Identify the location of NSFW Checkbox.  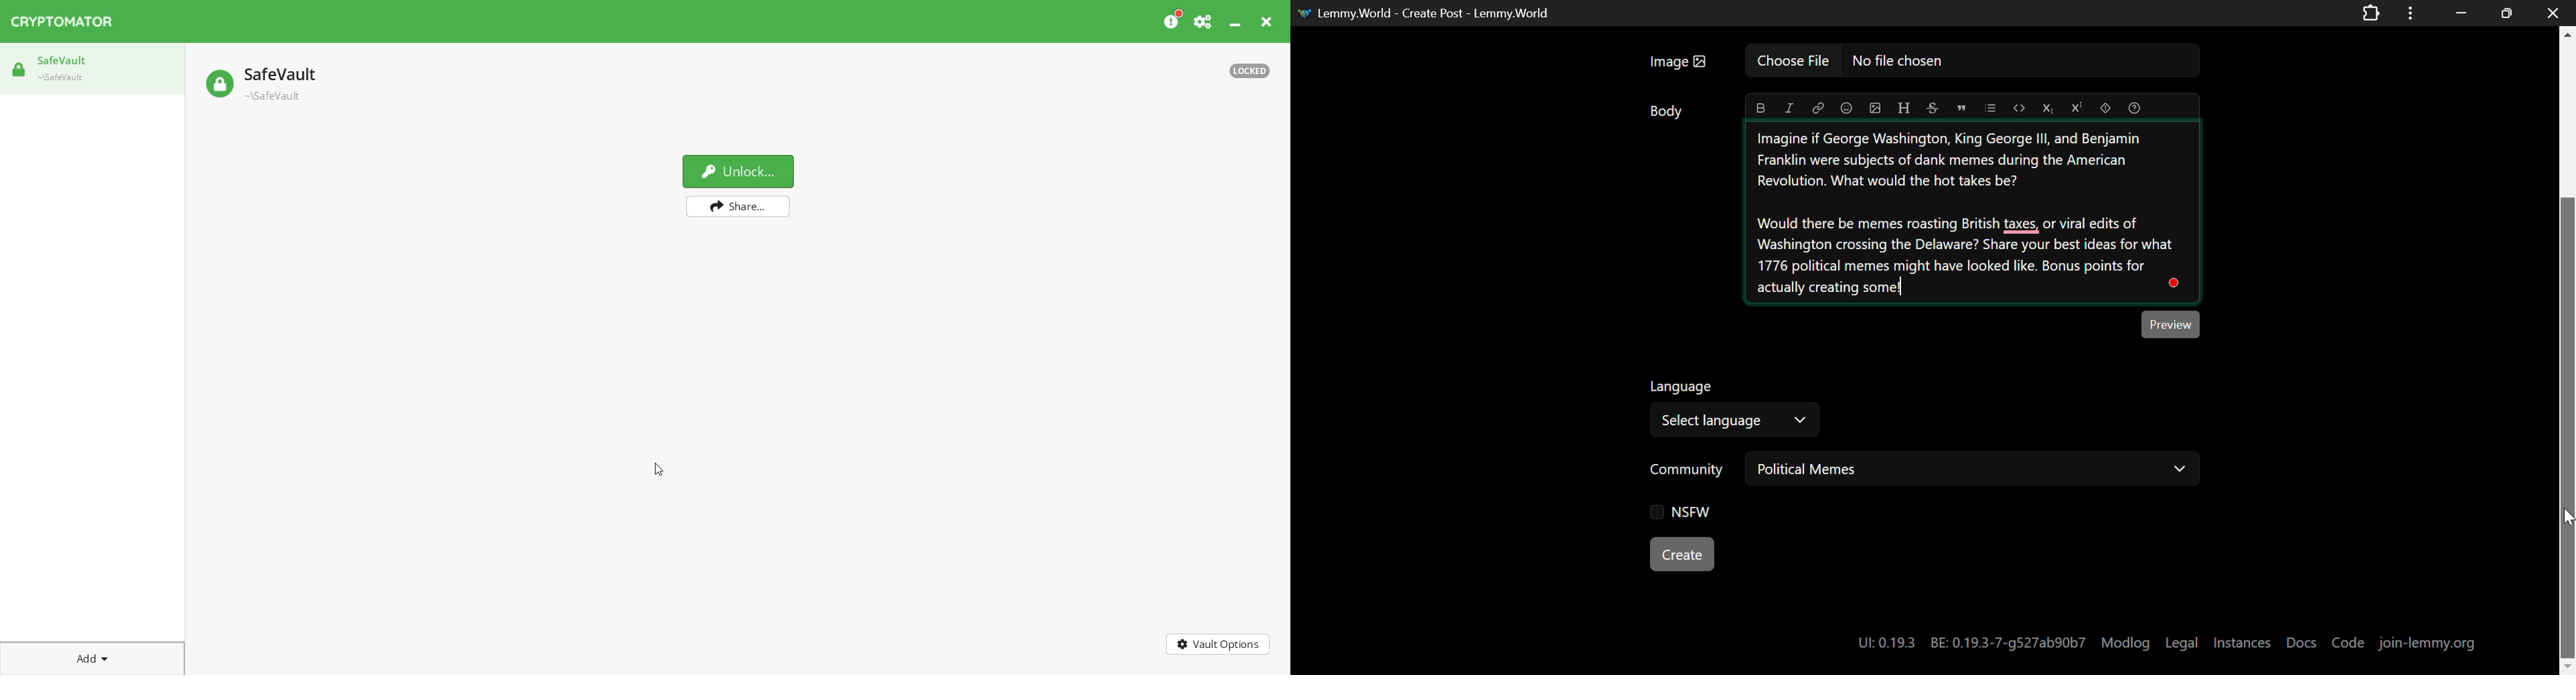
(1684, 510).